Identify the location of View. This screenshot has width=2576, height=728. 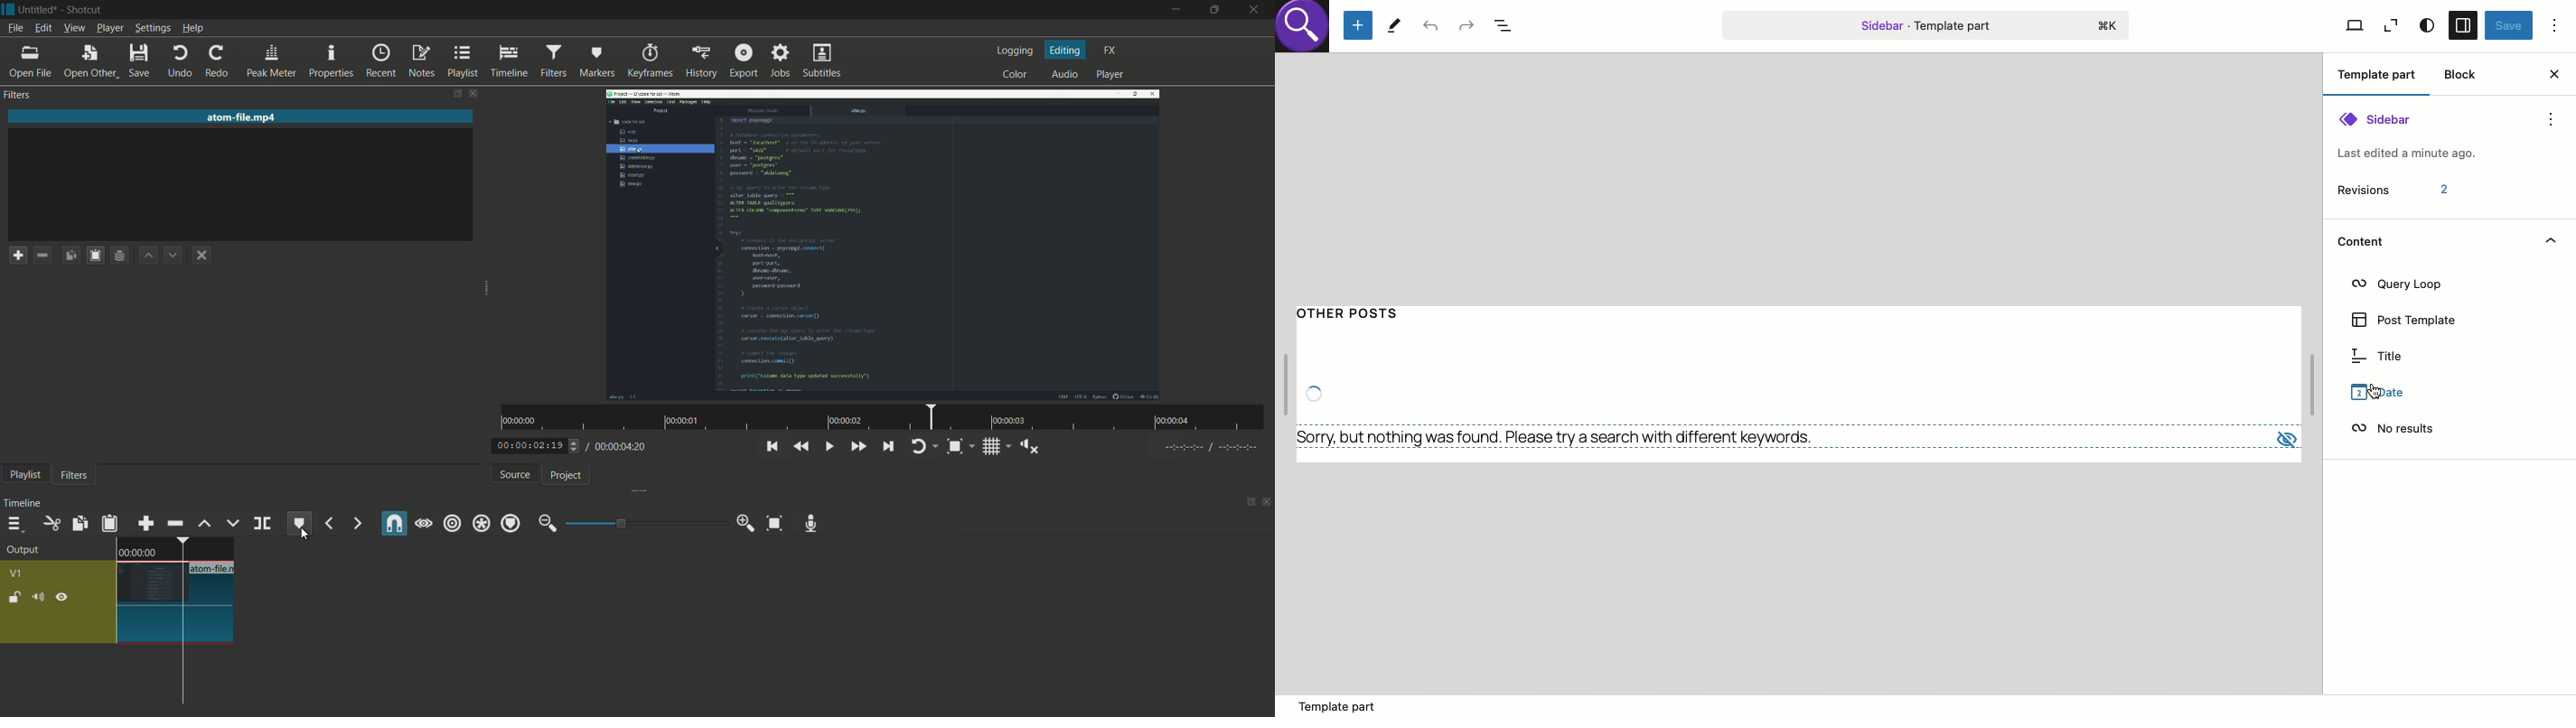
(2391, 26).